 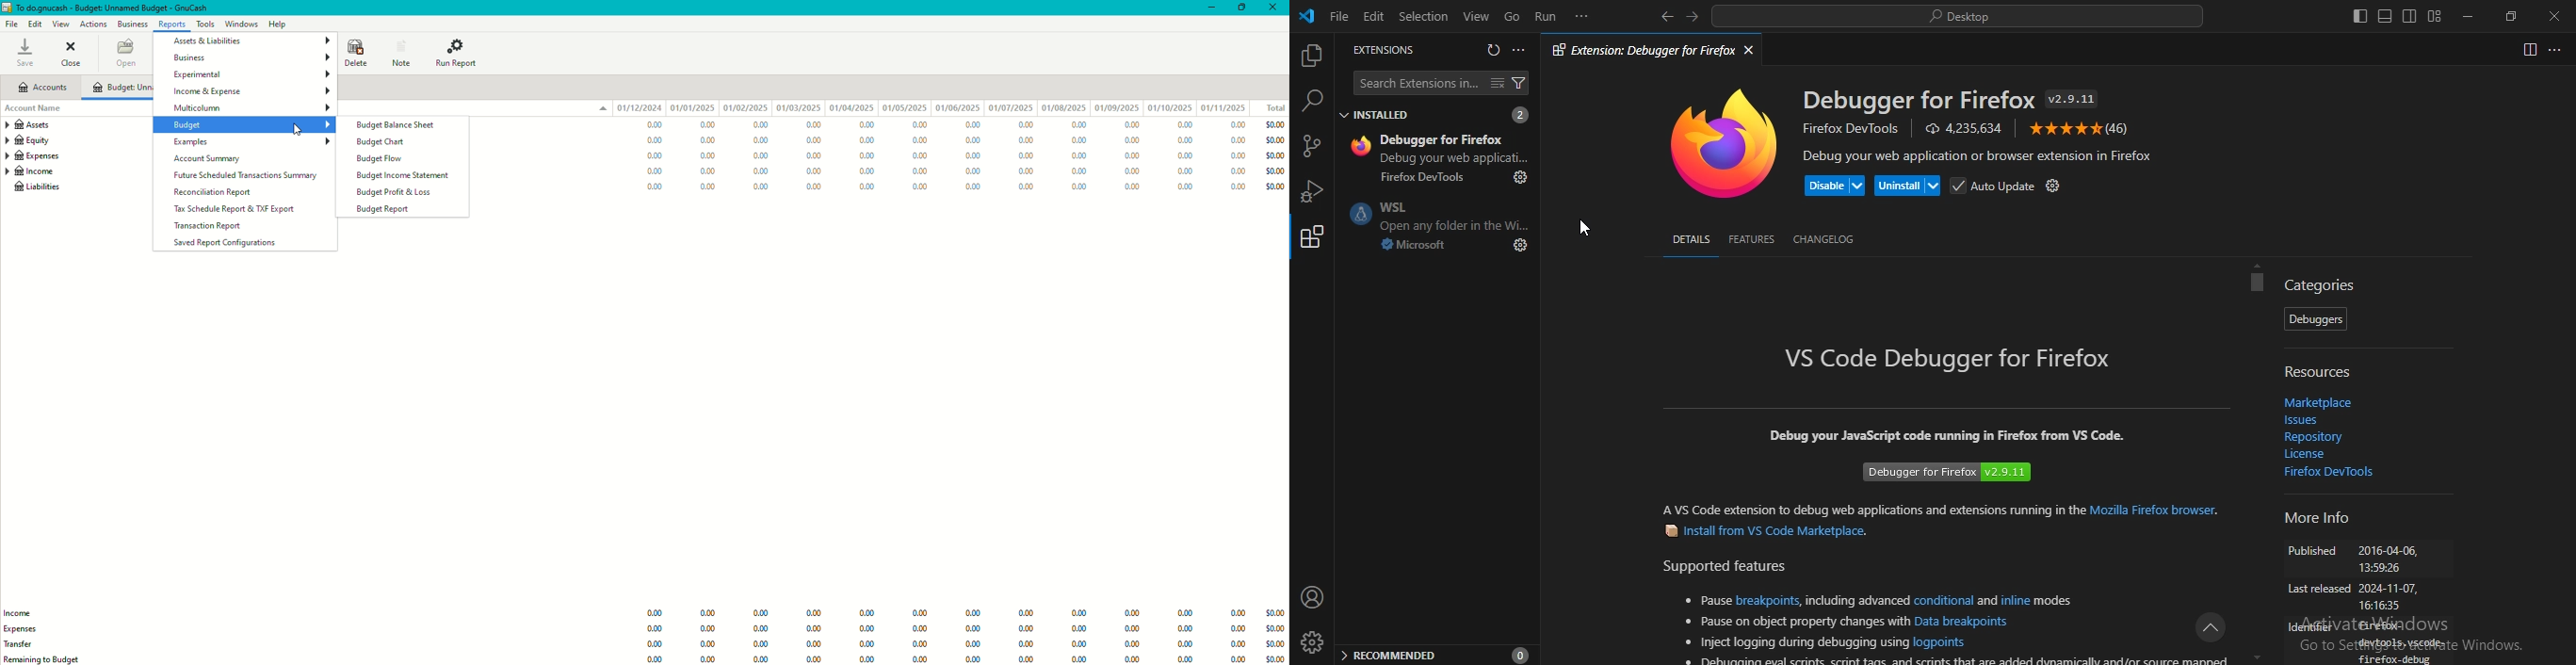 What do you see at coordinates (918, 615) in the screenshot?
I see `` at bounding box center [918, 615].